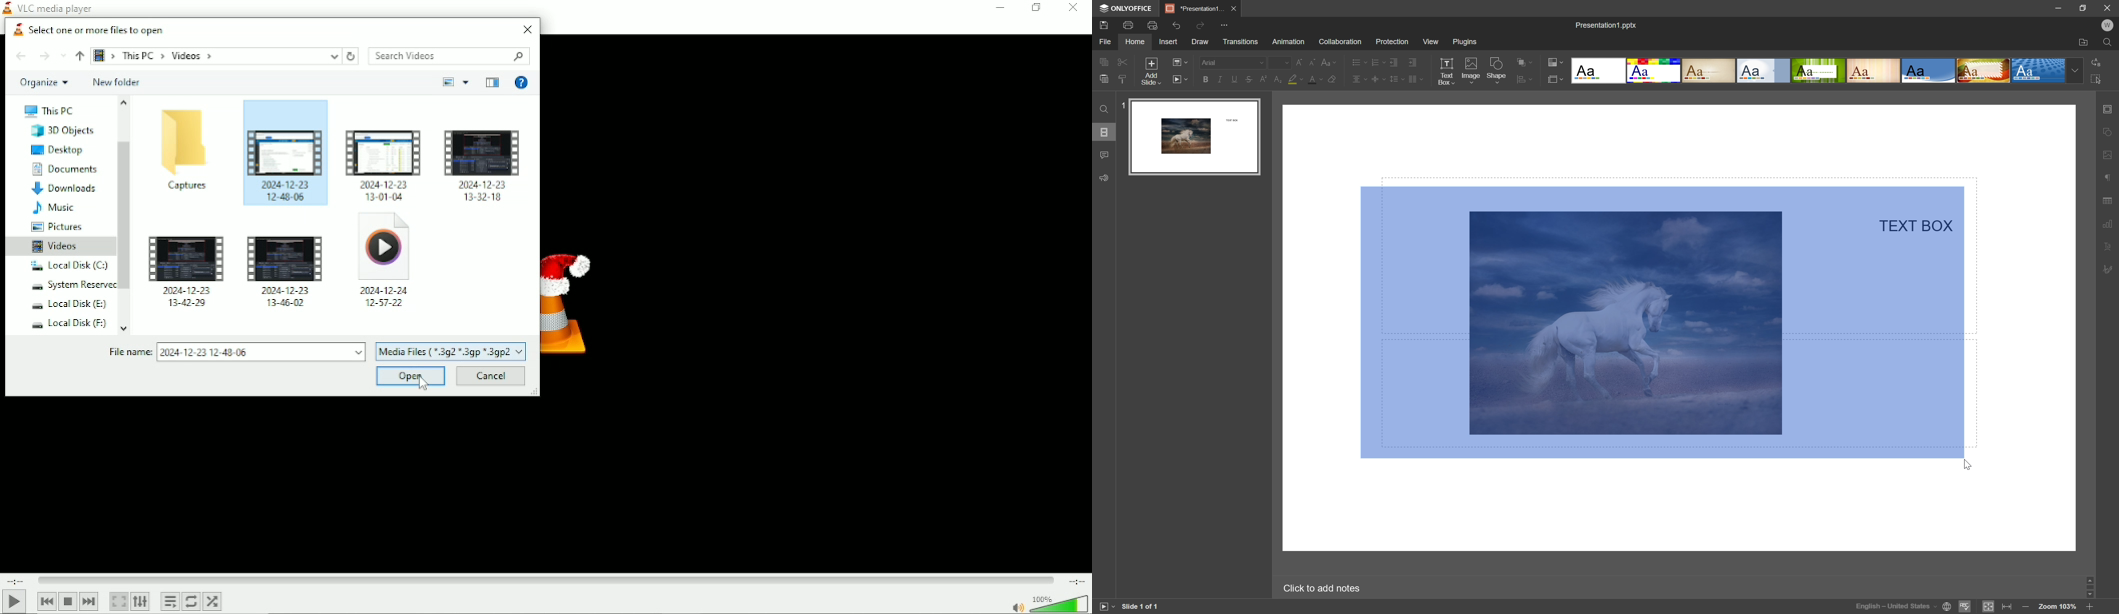 The image size is (2128, 616). What do you see at coordinates (1525, 80) in the screenshot?
I see `arrange shape` at bounding box center [1525, 80].